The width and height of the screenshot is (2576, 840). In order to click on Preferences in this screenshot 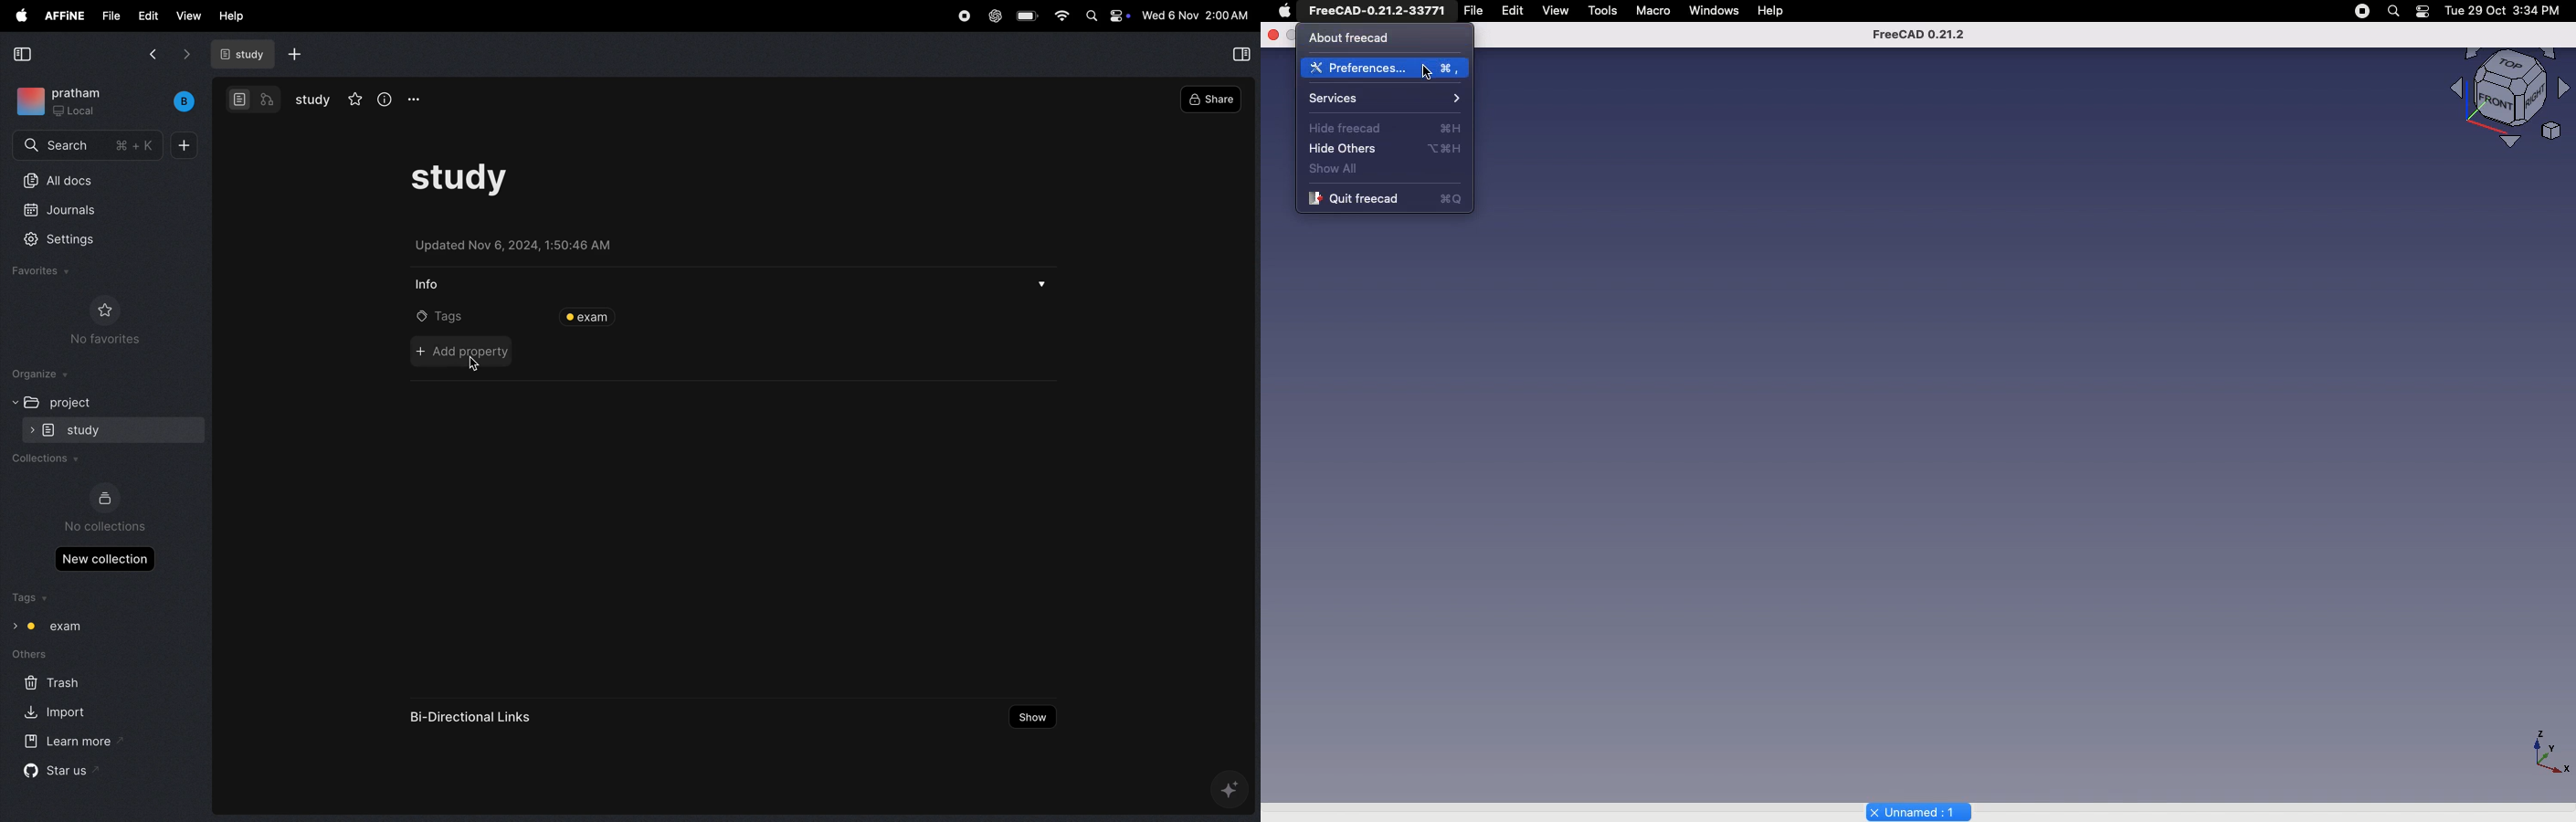, I will do `click(1355, 67)`.